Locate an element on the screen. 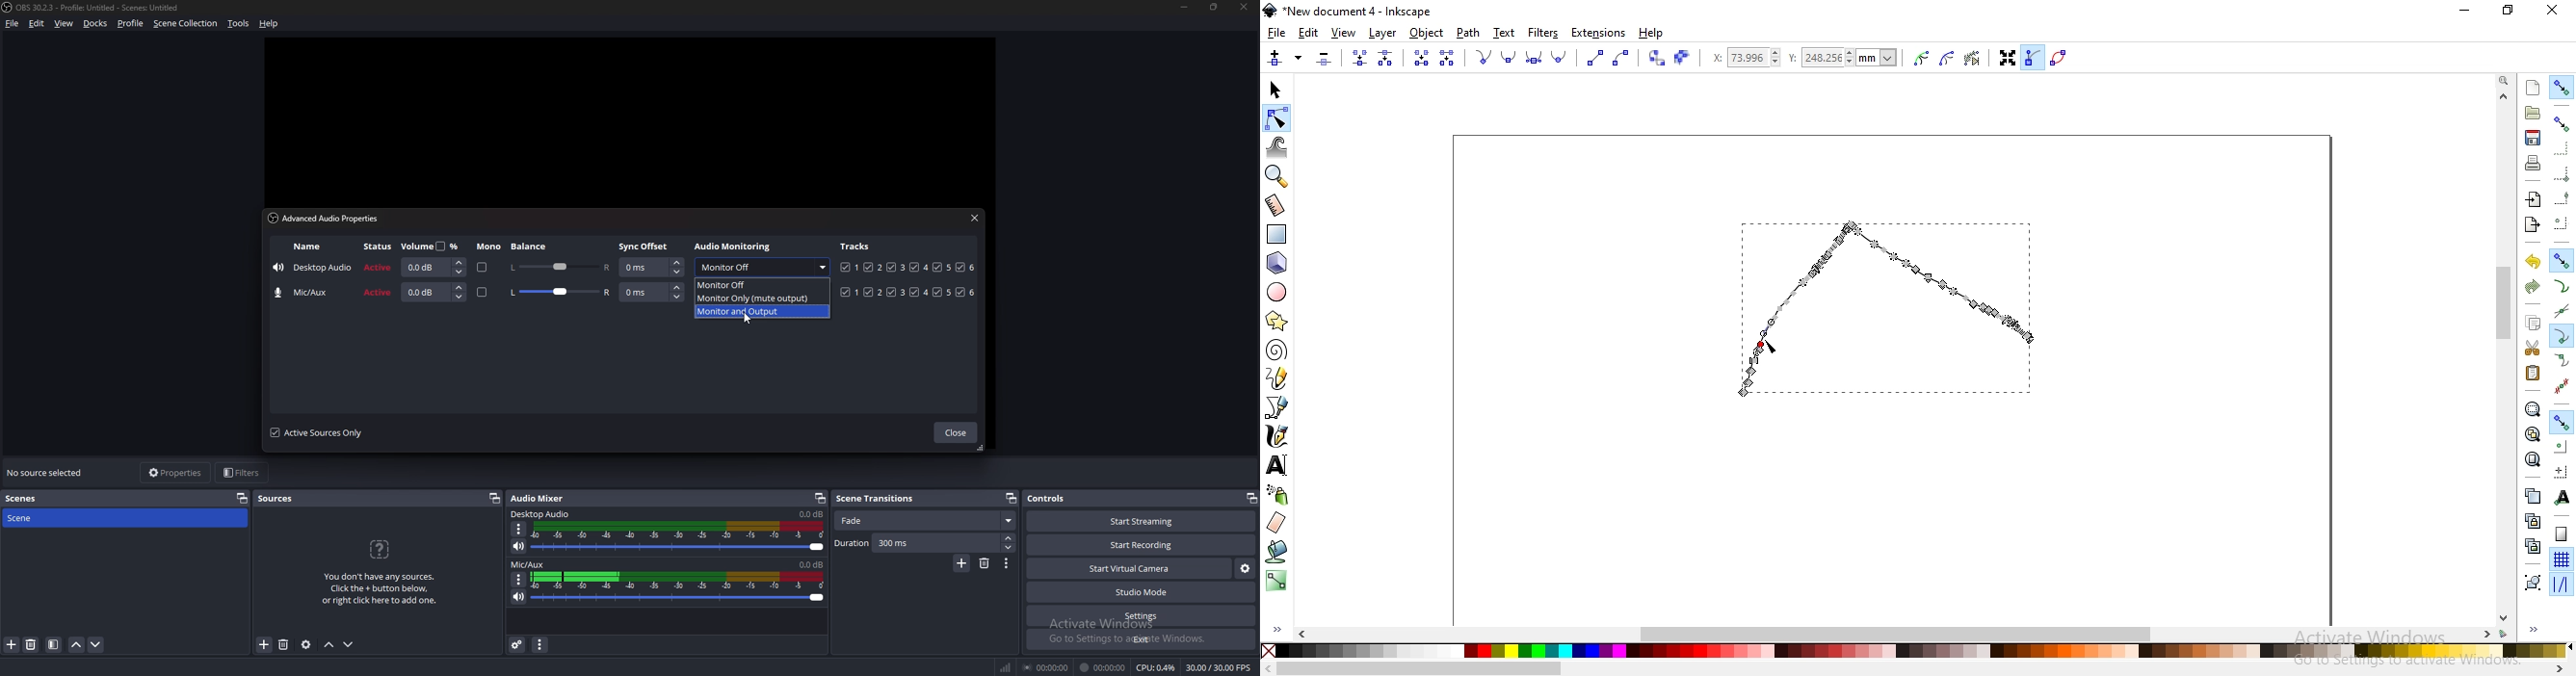  help is located at coordinates (271, 22).